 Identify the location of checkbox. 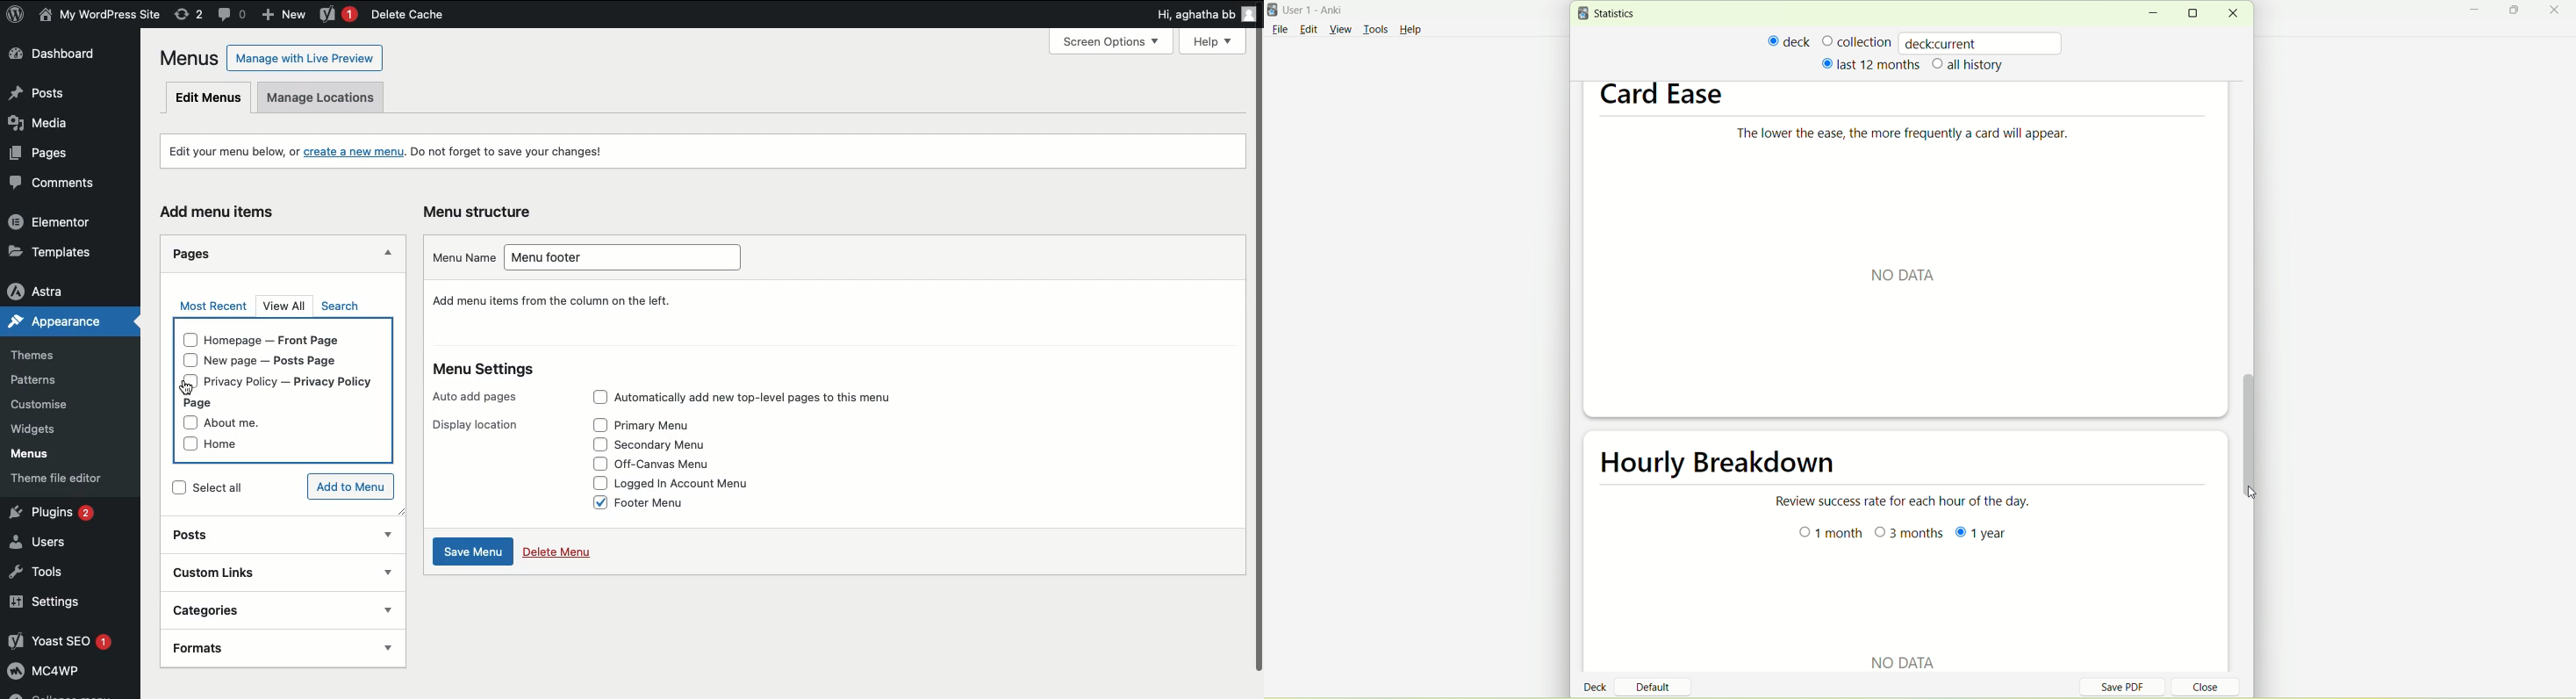
(188, 340).